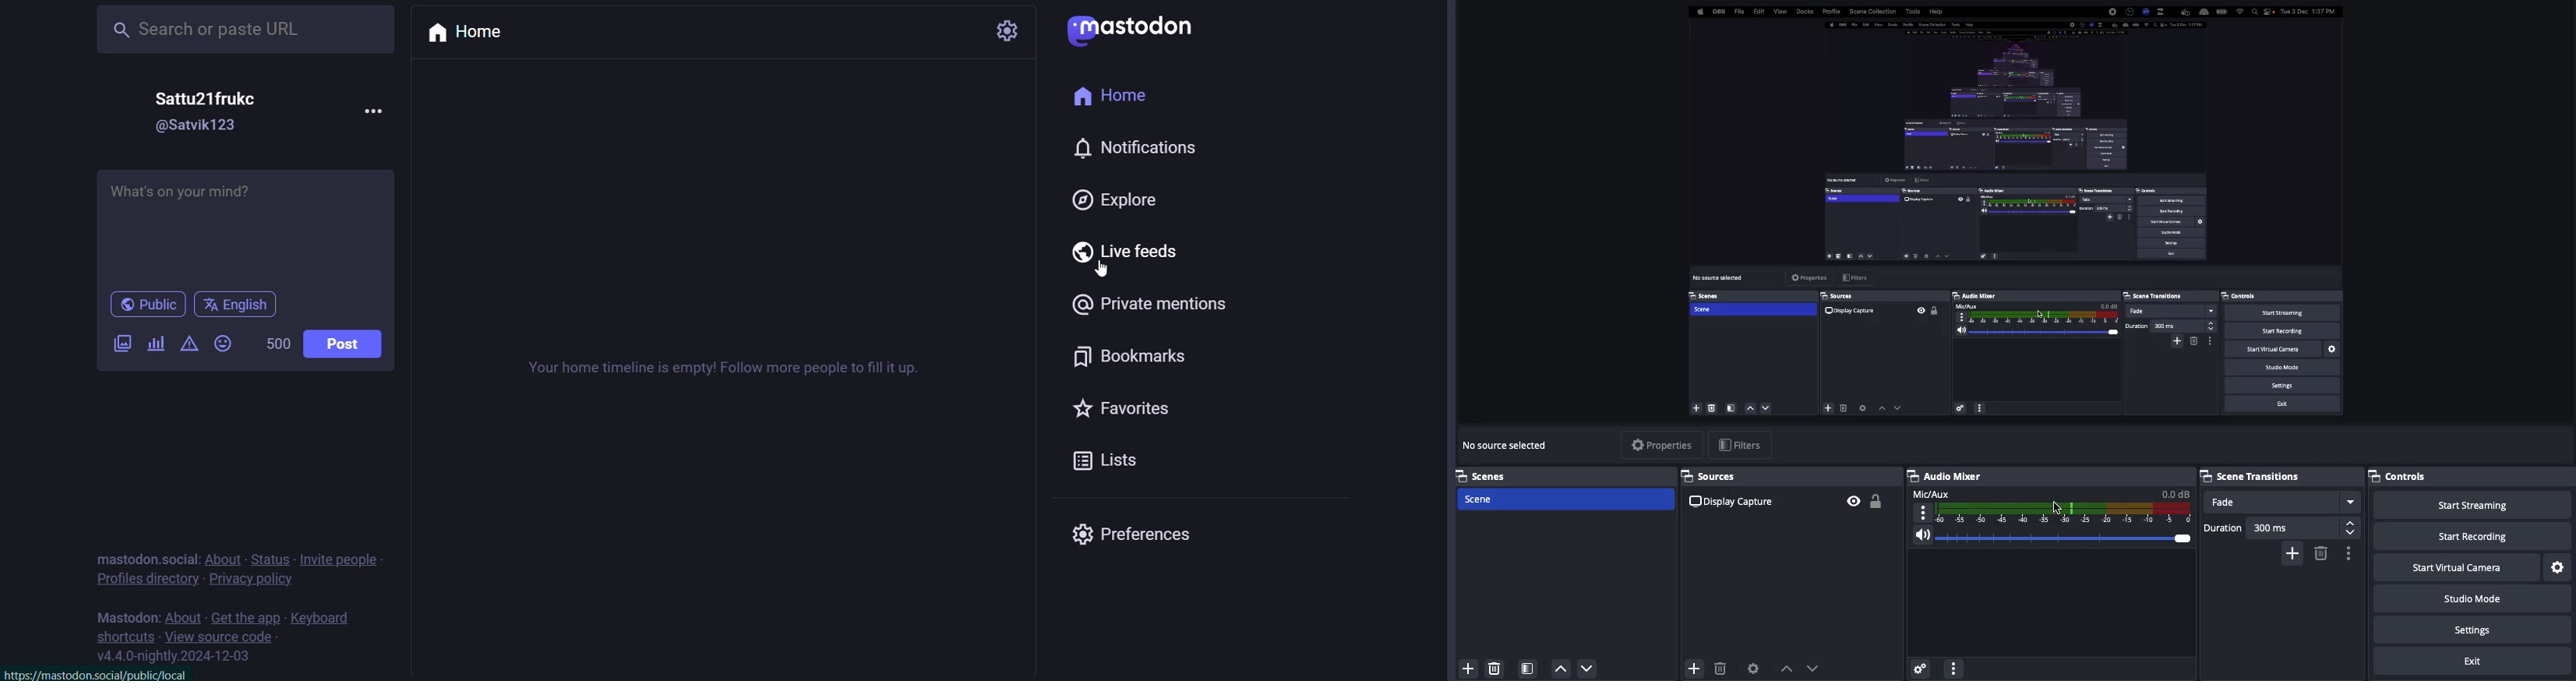 This screenshot has height=700, width=2576. What do you see at coordinates (1755, 667) in the screenshot?
I see `Source preferences ` at bounding box center [1755, 667].